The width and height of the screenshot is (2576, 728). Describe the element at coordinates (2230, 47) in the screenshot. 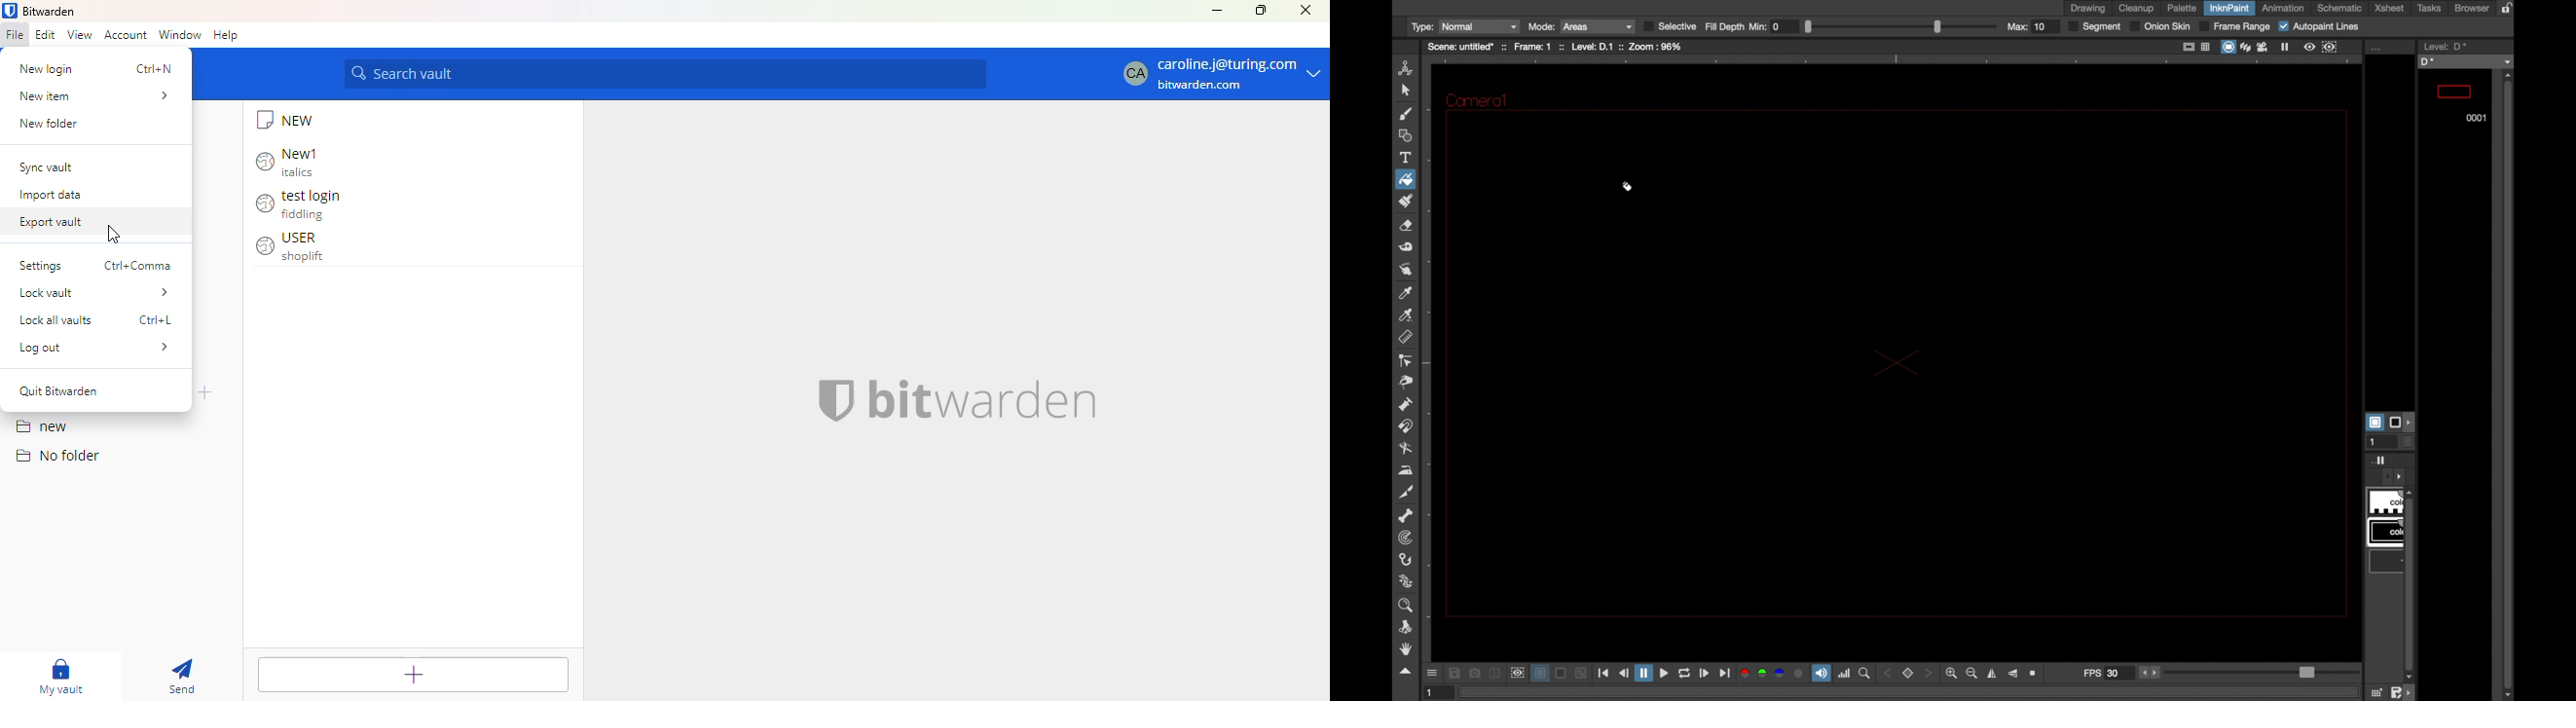

I see `screen` at that location.